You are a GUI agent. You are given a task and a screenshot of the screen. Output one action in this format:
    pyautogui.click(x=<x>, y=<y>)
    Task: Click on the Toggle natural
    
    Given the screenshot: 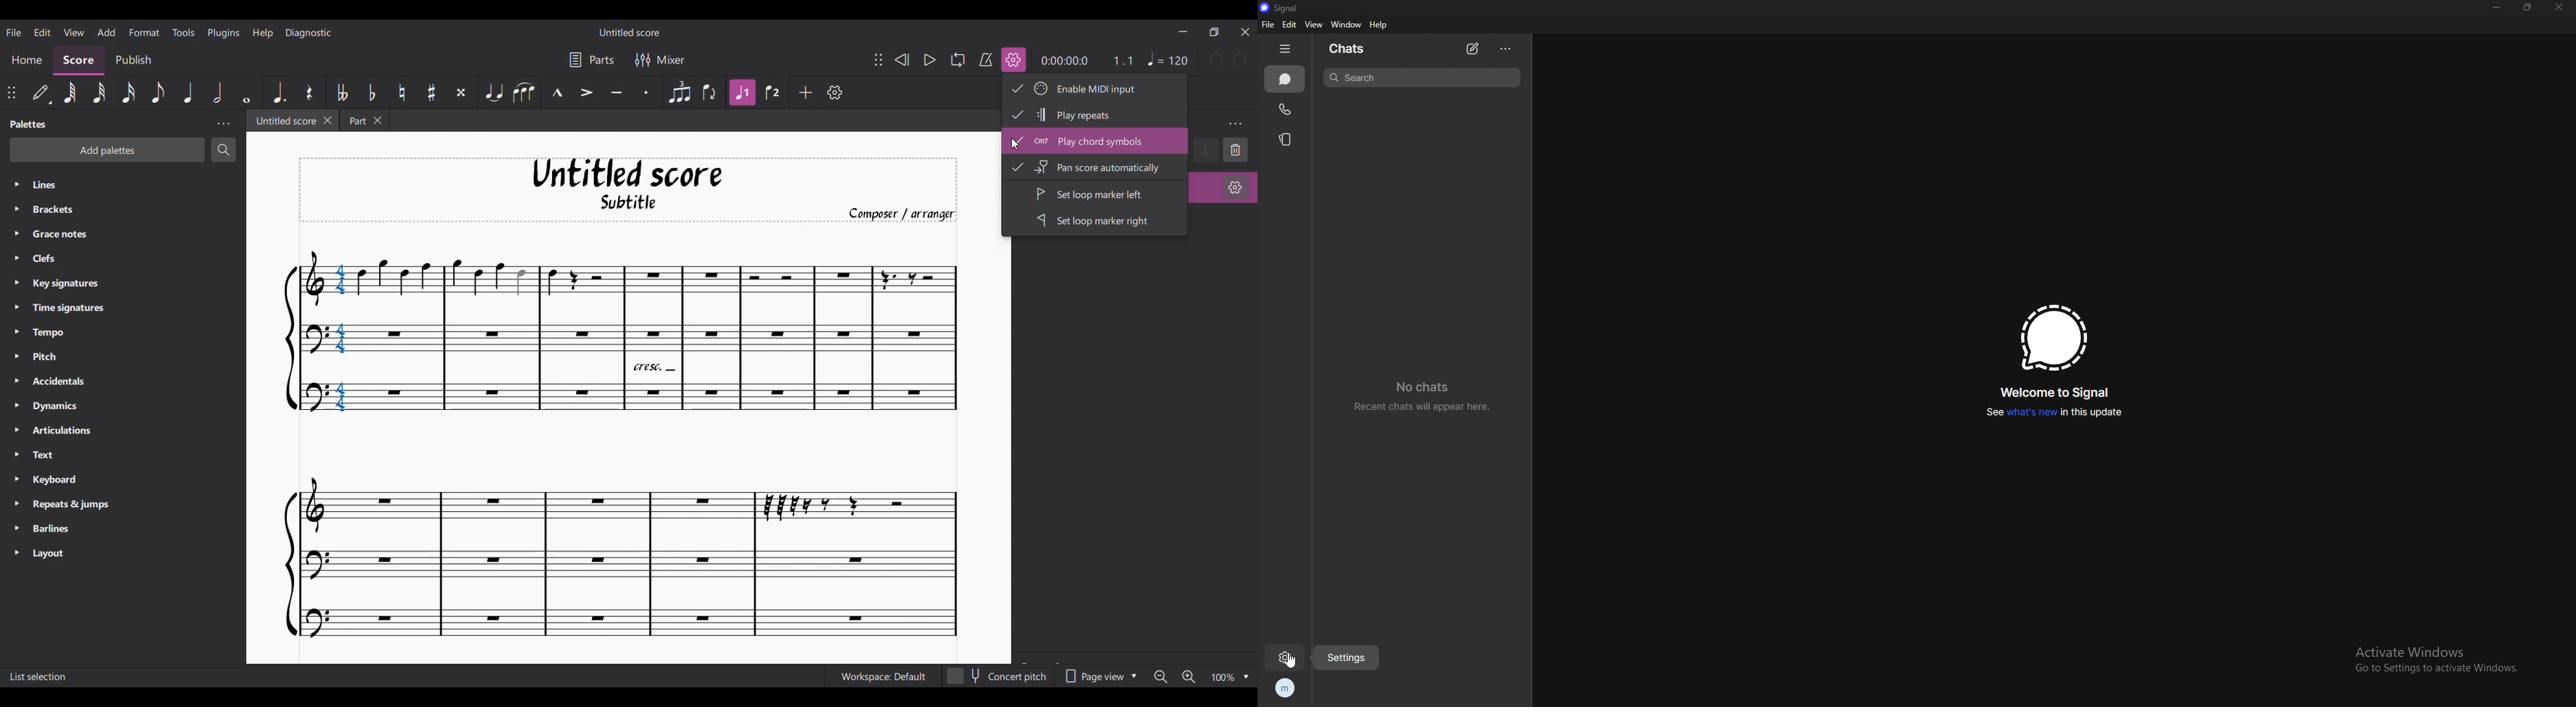 What is the action you would take?
    pyautogui.click(x=402, y=92)
    